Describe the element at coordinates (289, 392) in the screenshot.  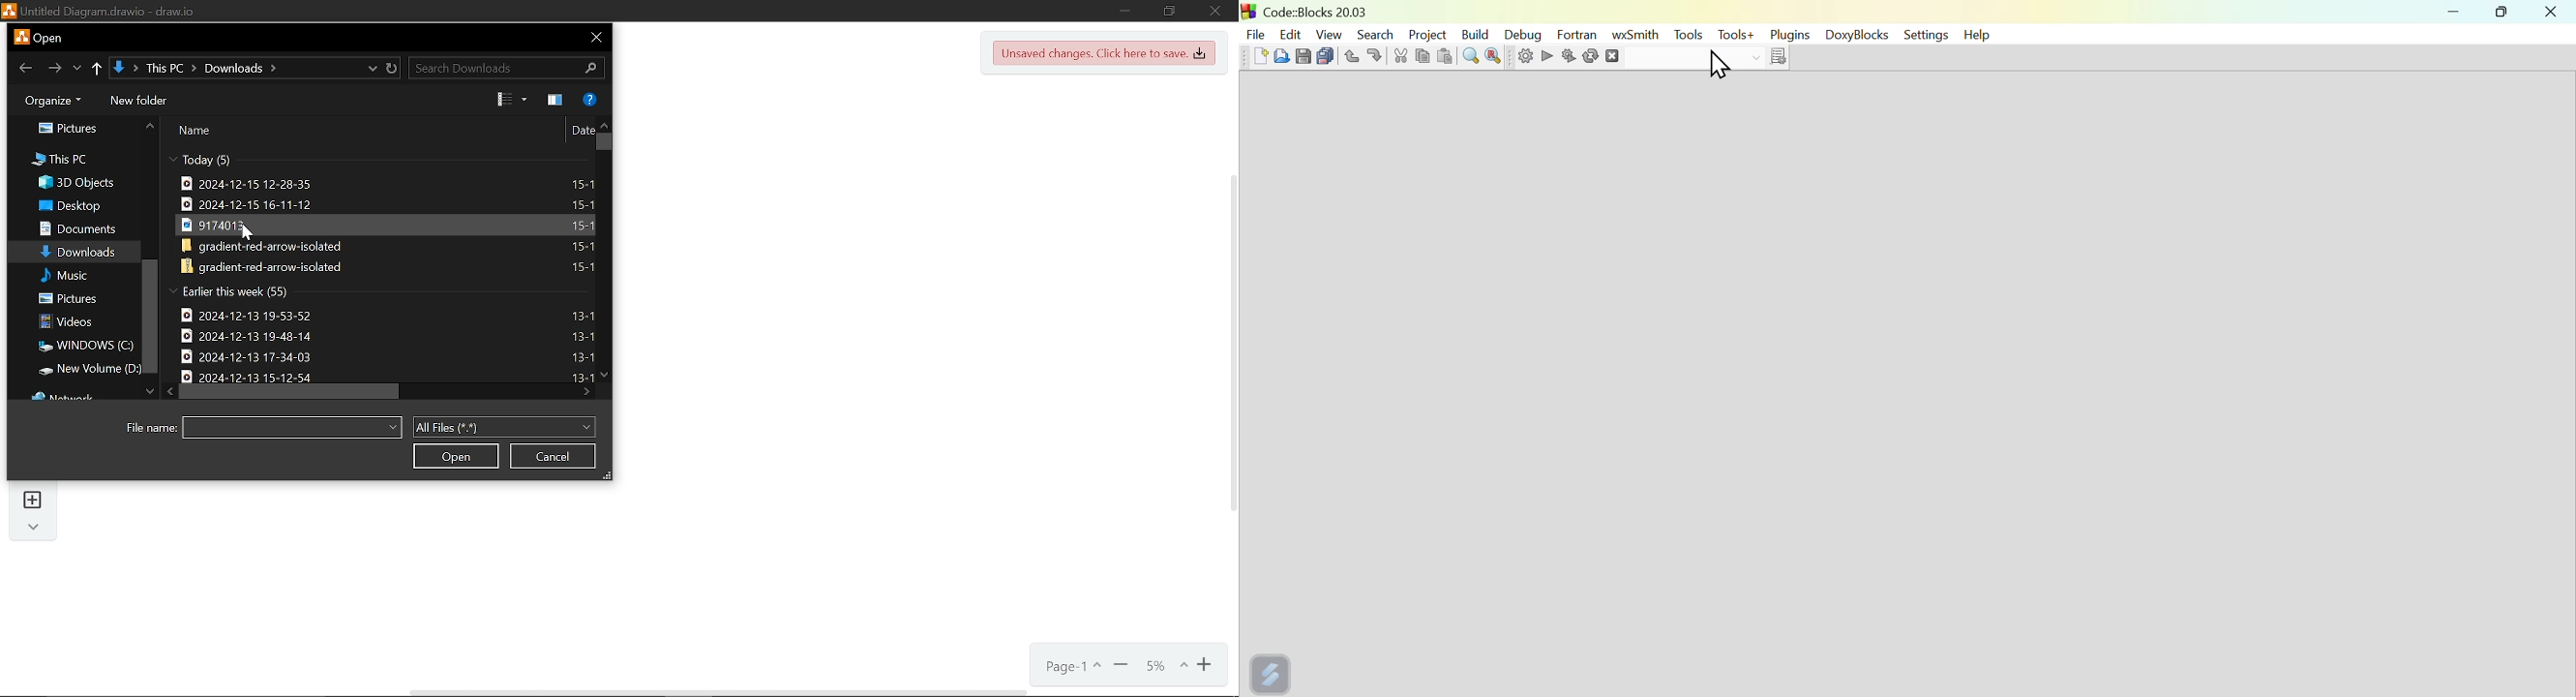
I see `Horizontal scrollbar` at that location.